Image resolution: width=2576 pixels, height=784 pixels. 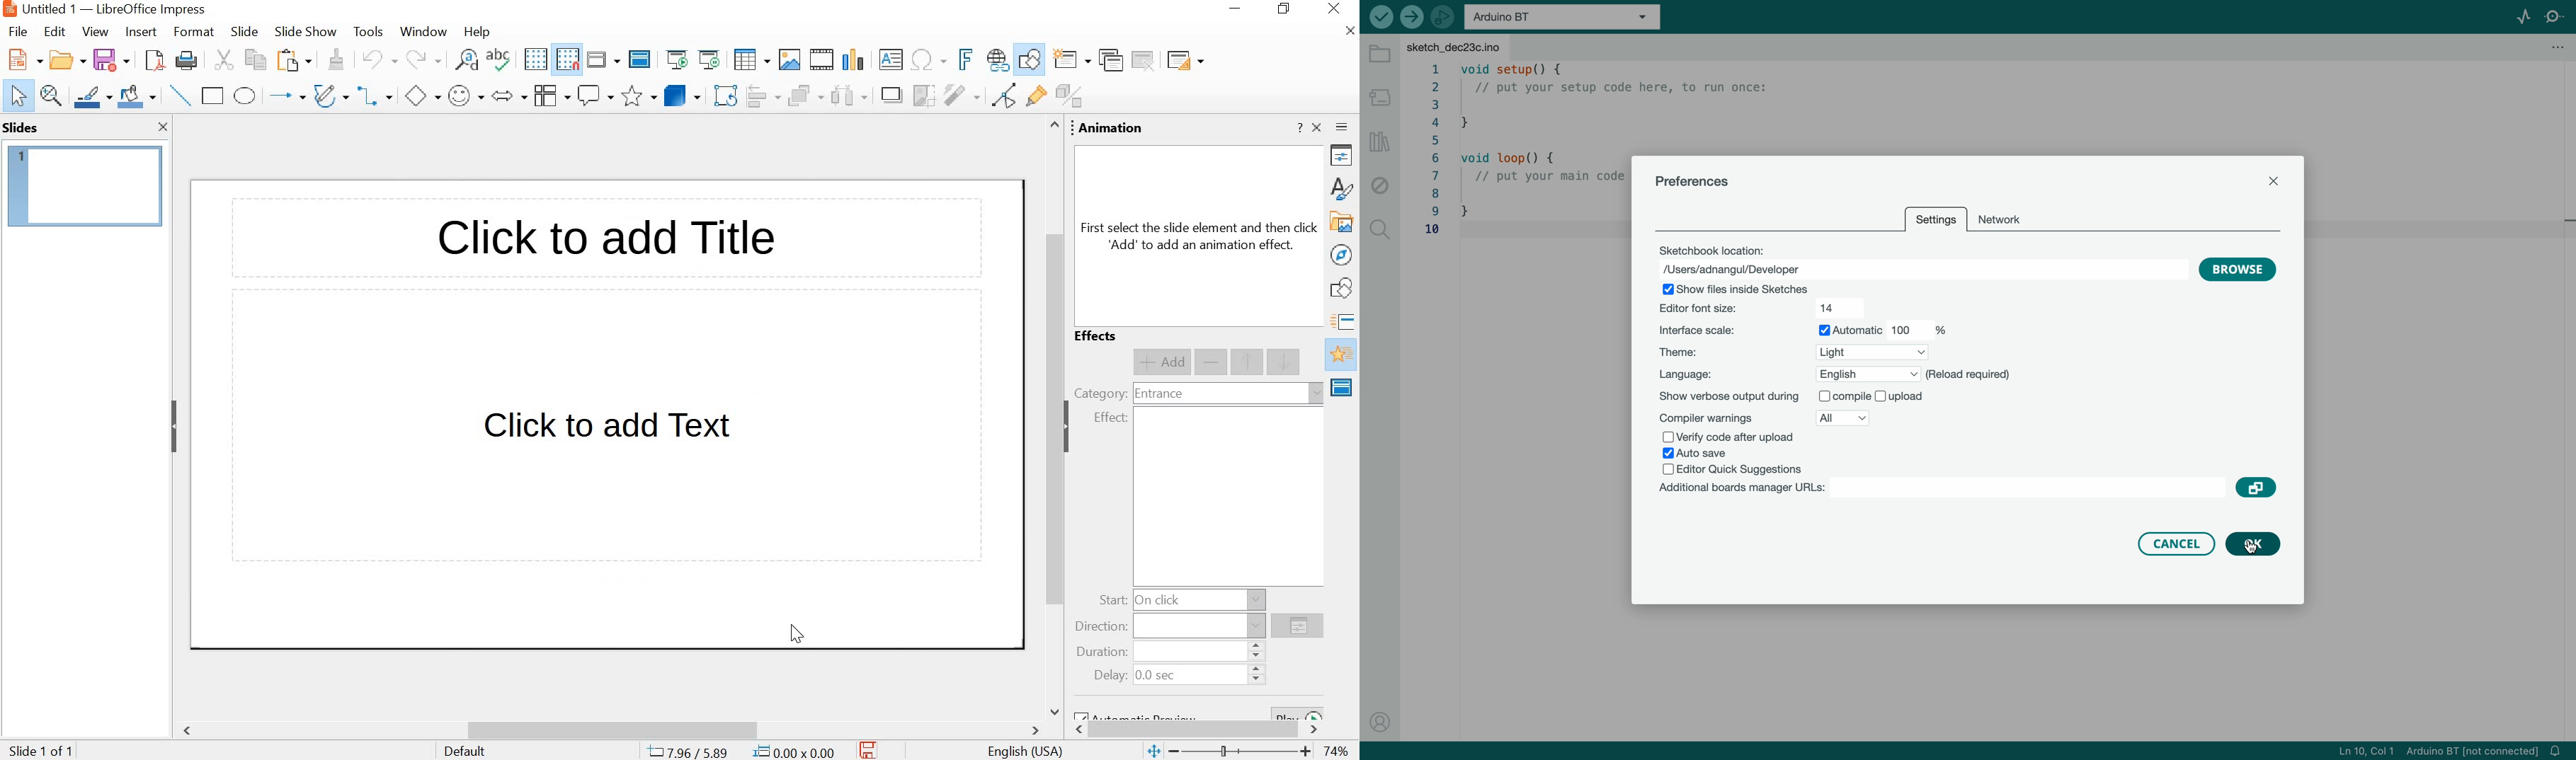 I want to click on collapse, so click(x=173, y=426).